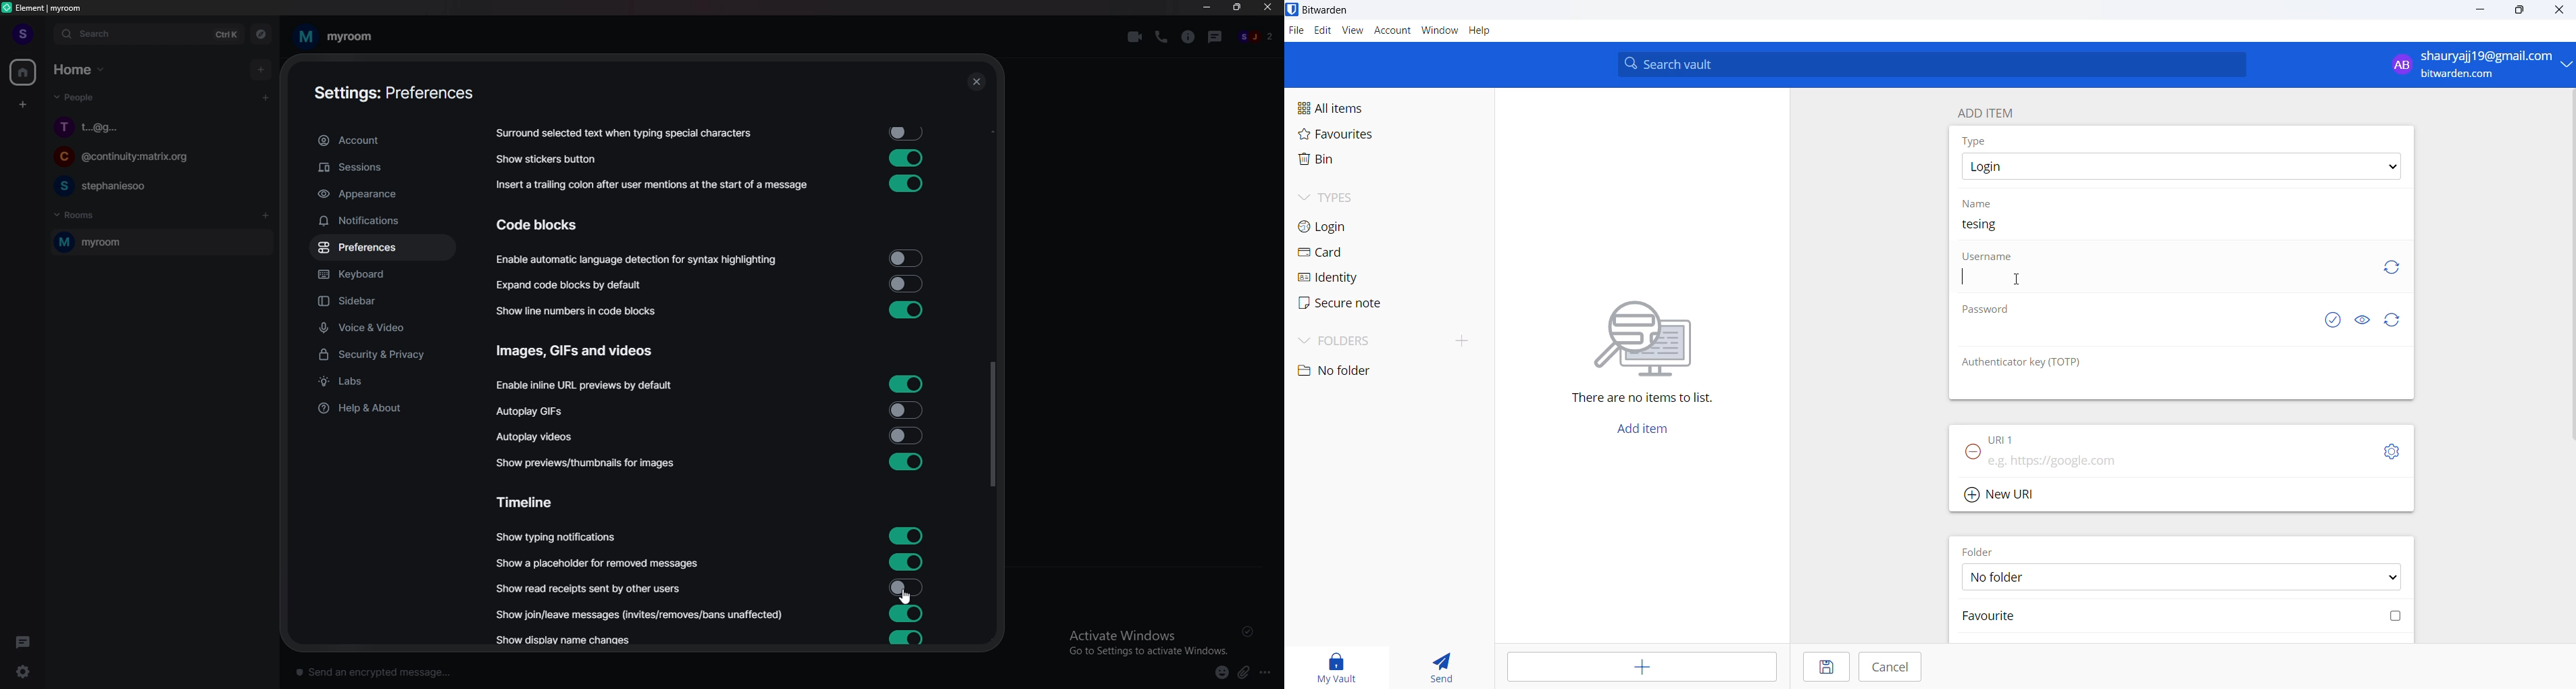 The image size is (2576, 700). Describe the element at coordinates (24, 105) in the screenshot. I see `create a space` at that location.